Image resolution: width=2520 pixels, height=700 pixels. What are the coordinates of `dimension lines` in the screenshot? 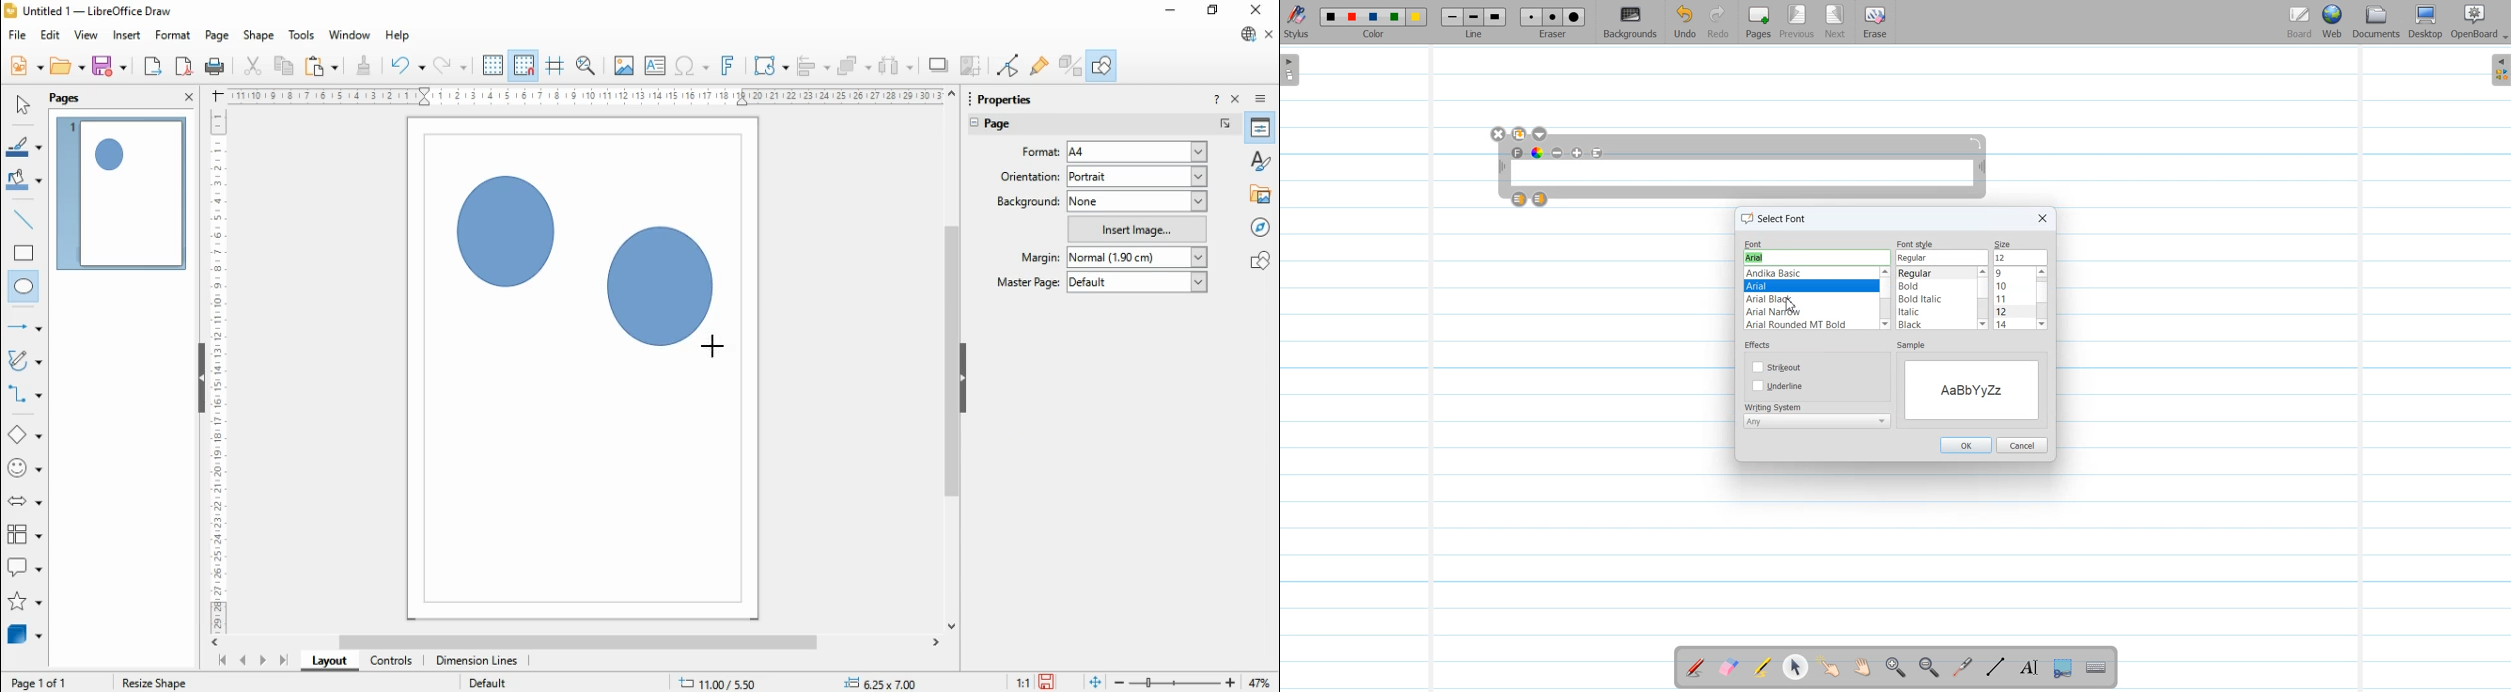 It's located at (478, 661).